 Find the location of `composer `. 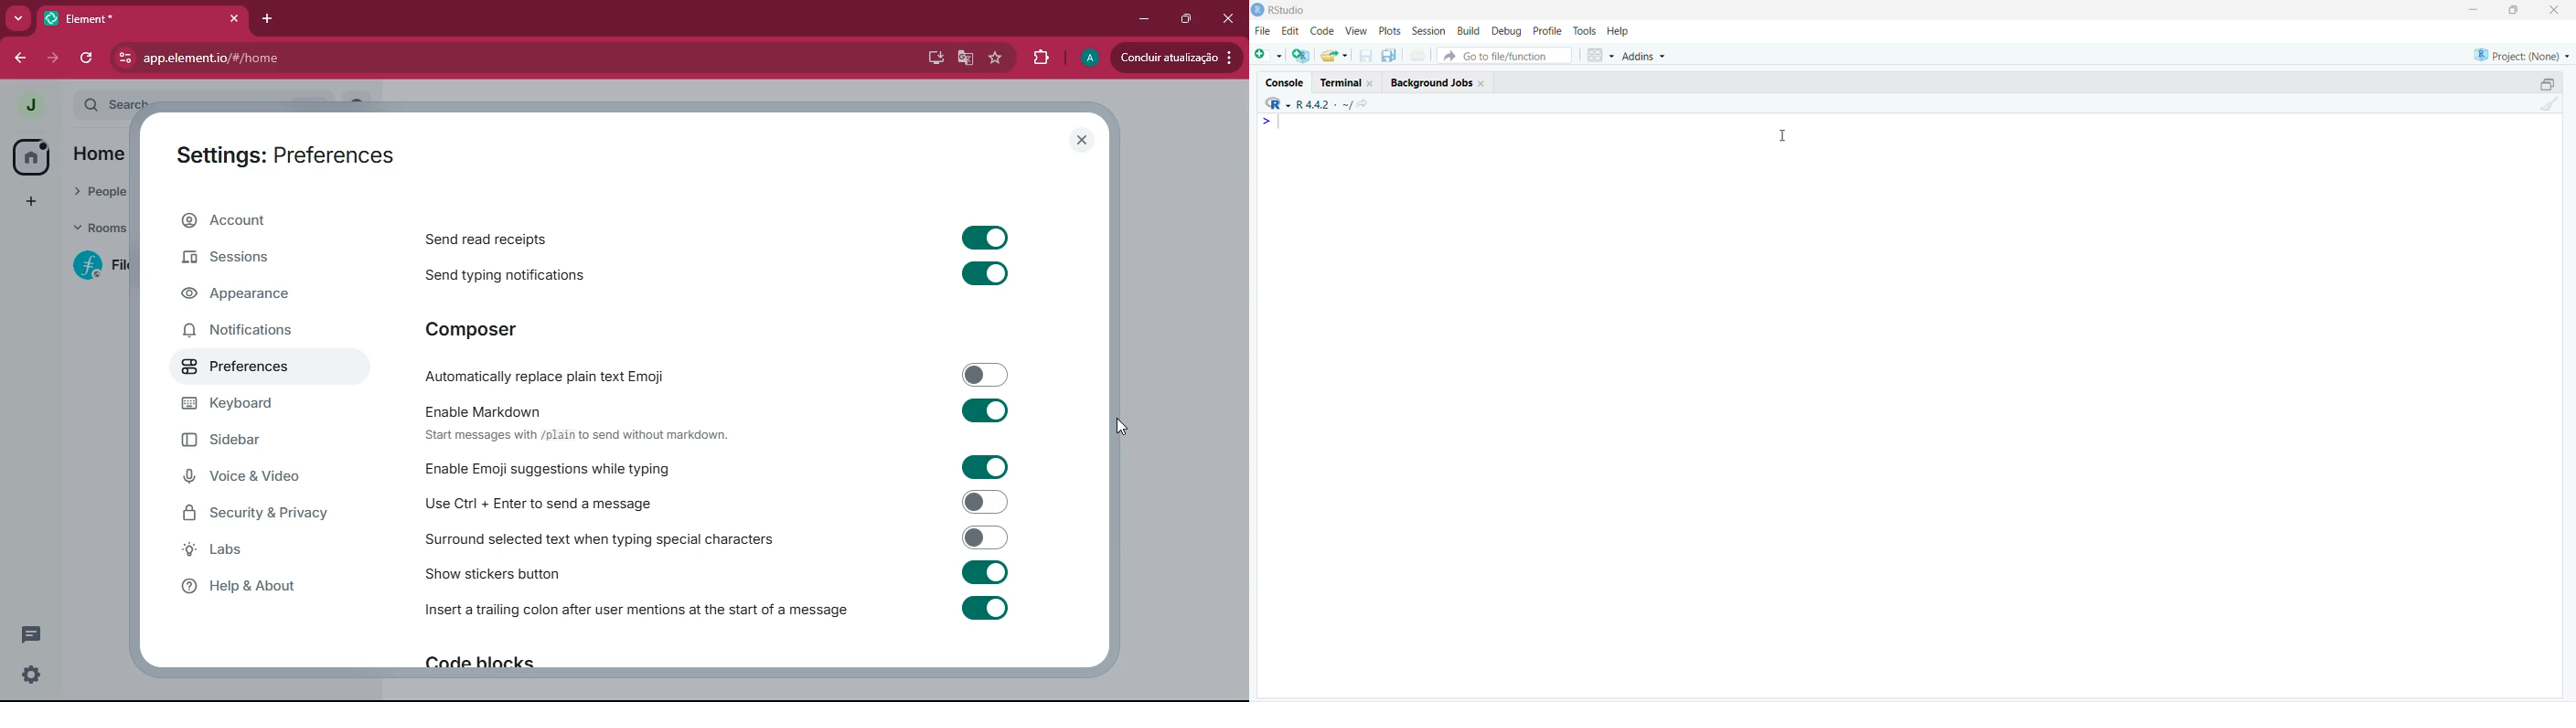

composer  is located at coordinates (483, 330).